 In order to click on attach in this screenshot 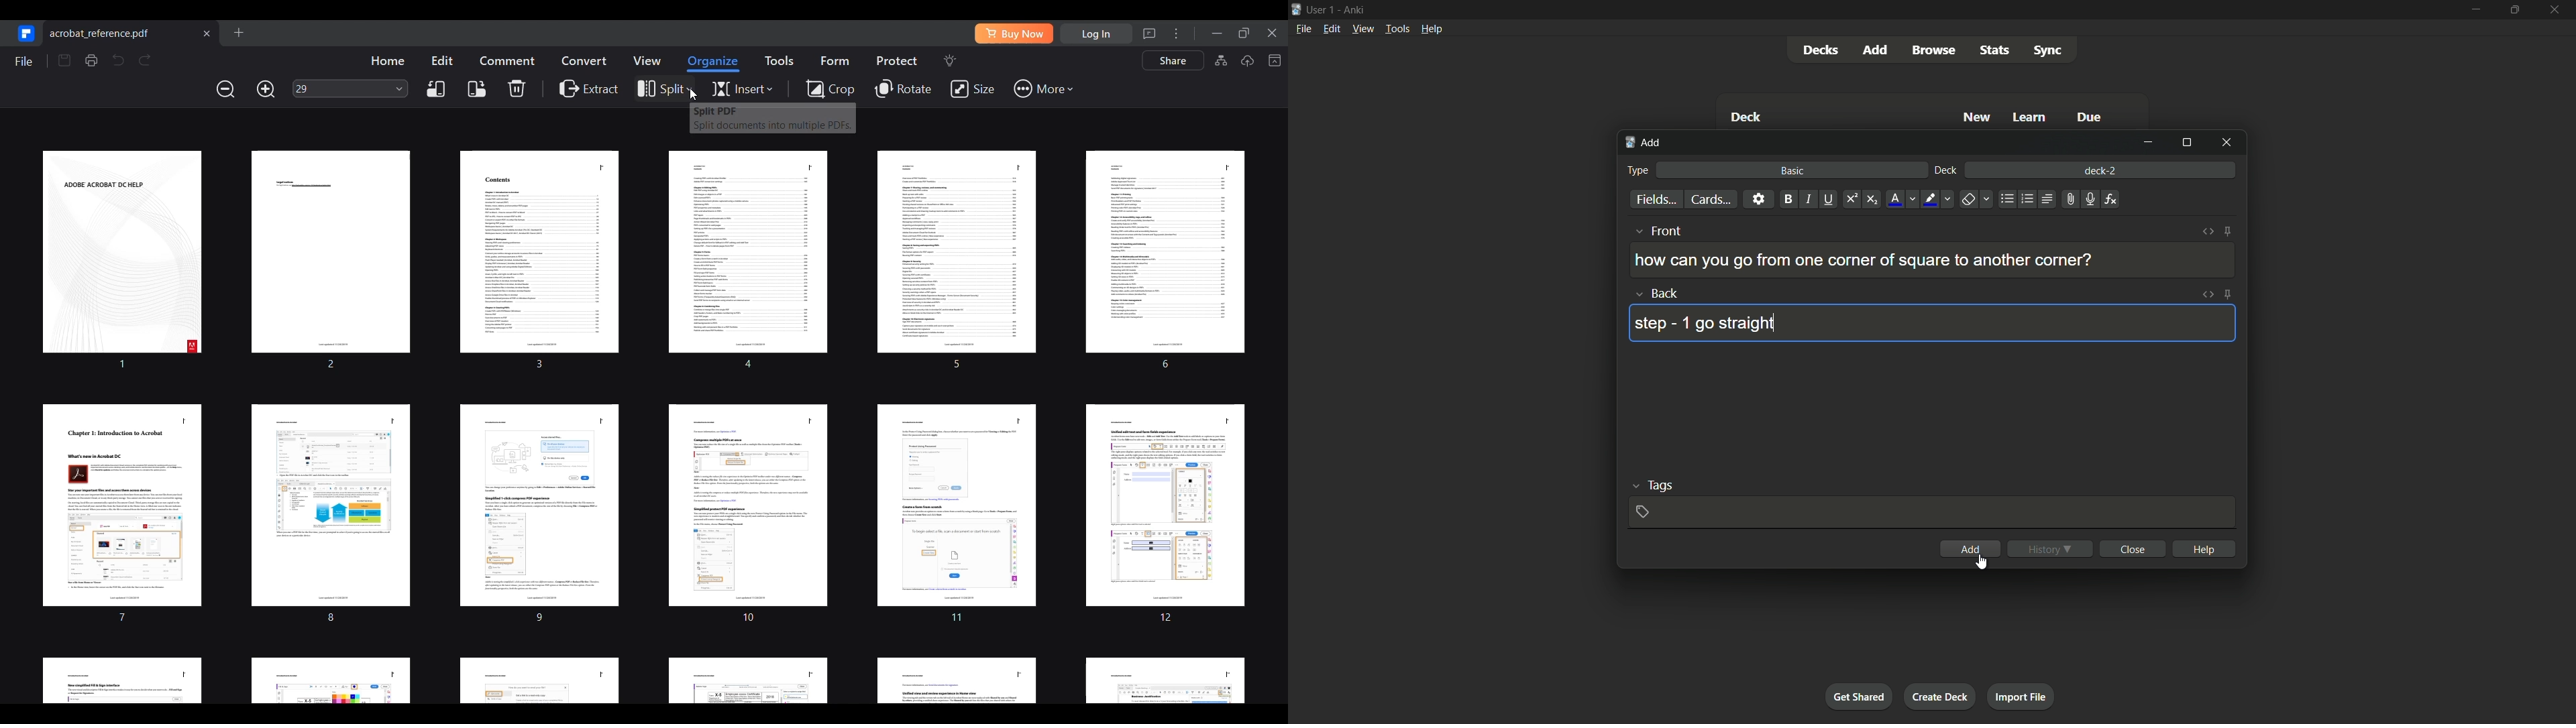, I will do `click(2071, 198)`.